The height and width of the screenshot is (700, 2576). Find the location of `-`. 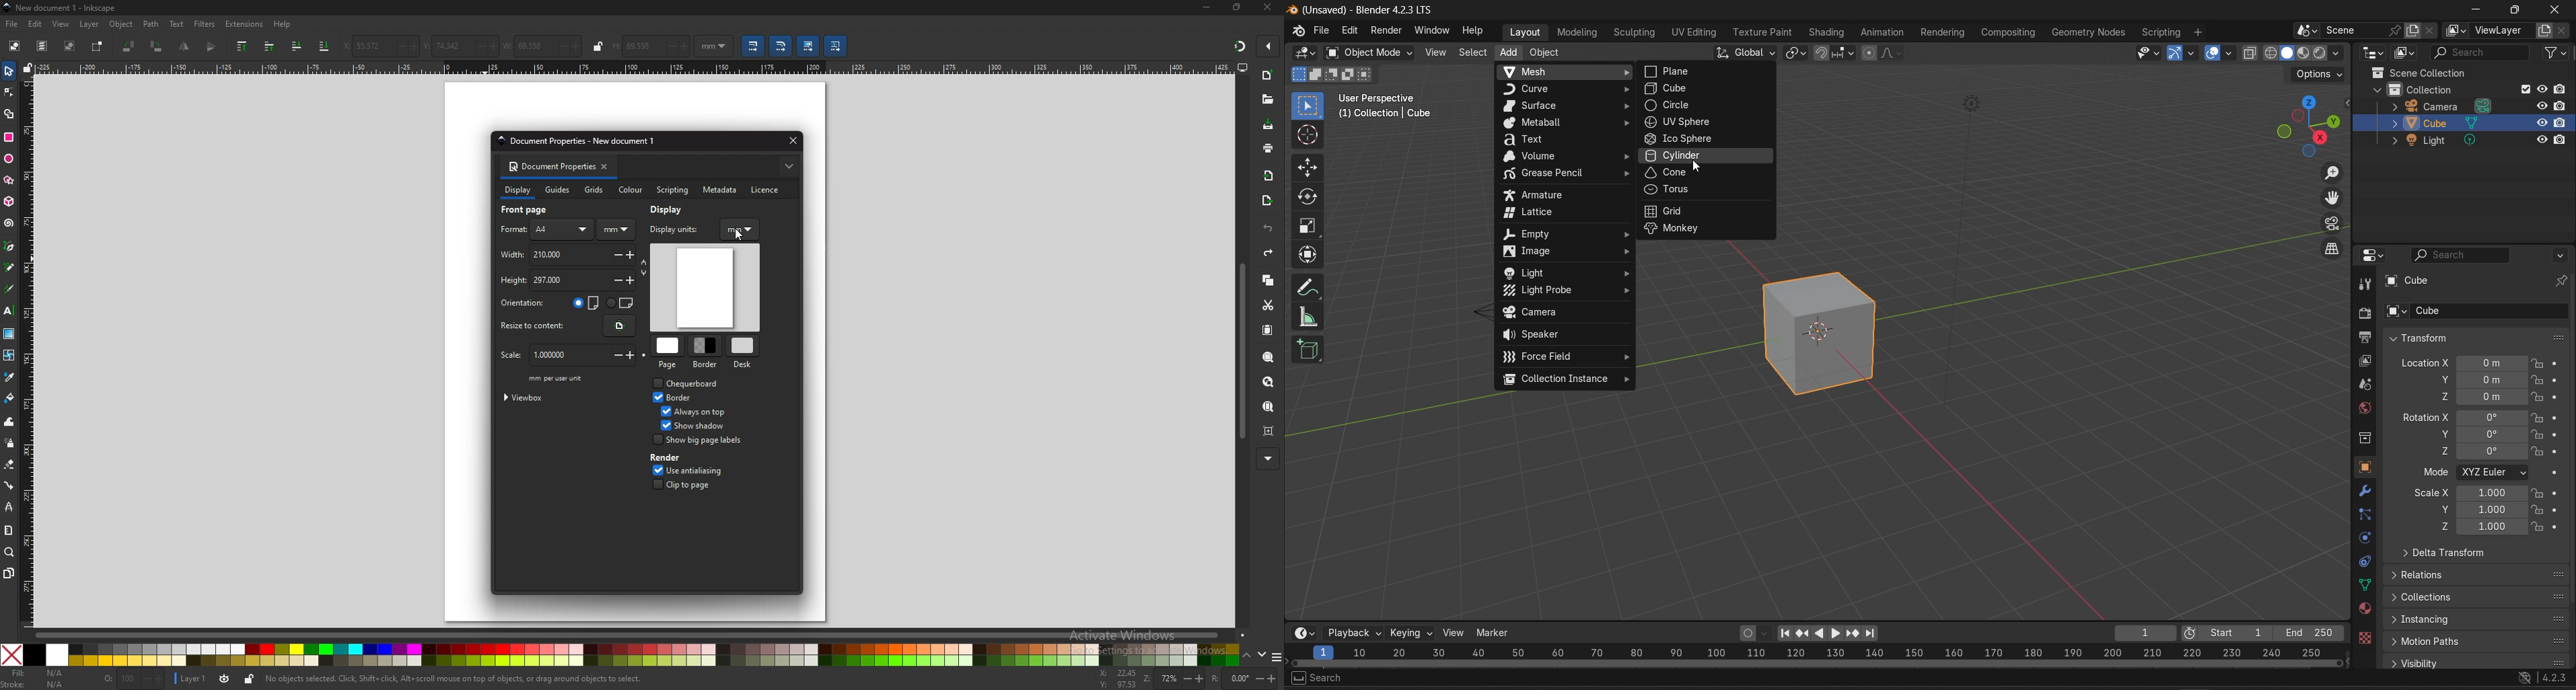

- is located at coordinates (670, 47).